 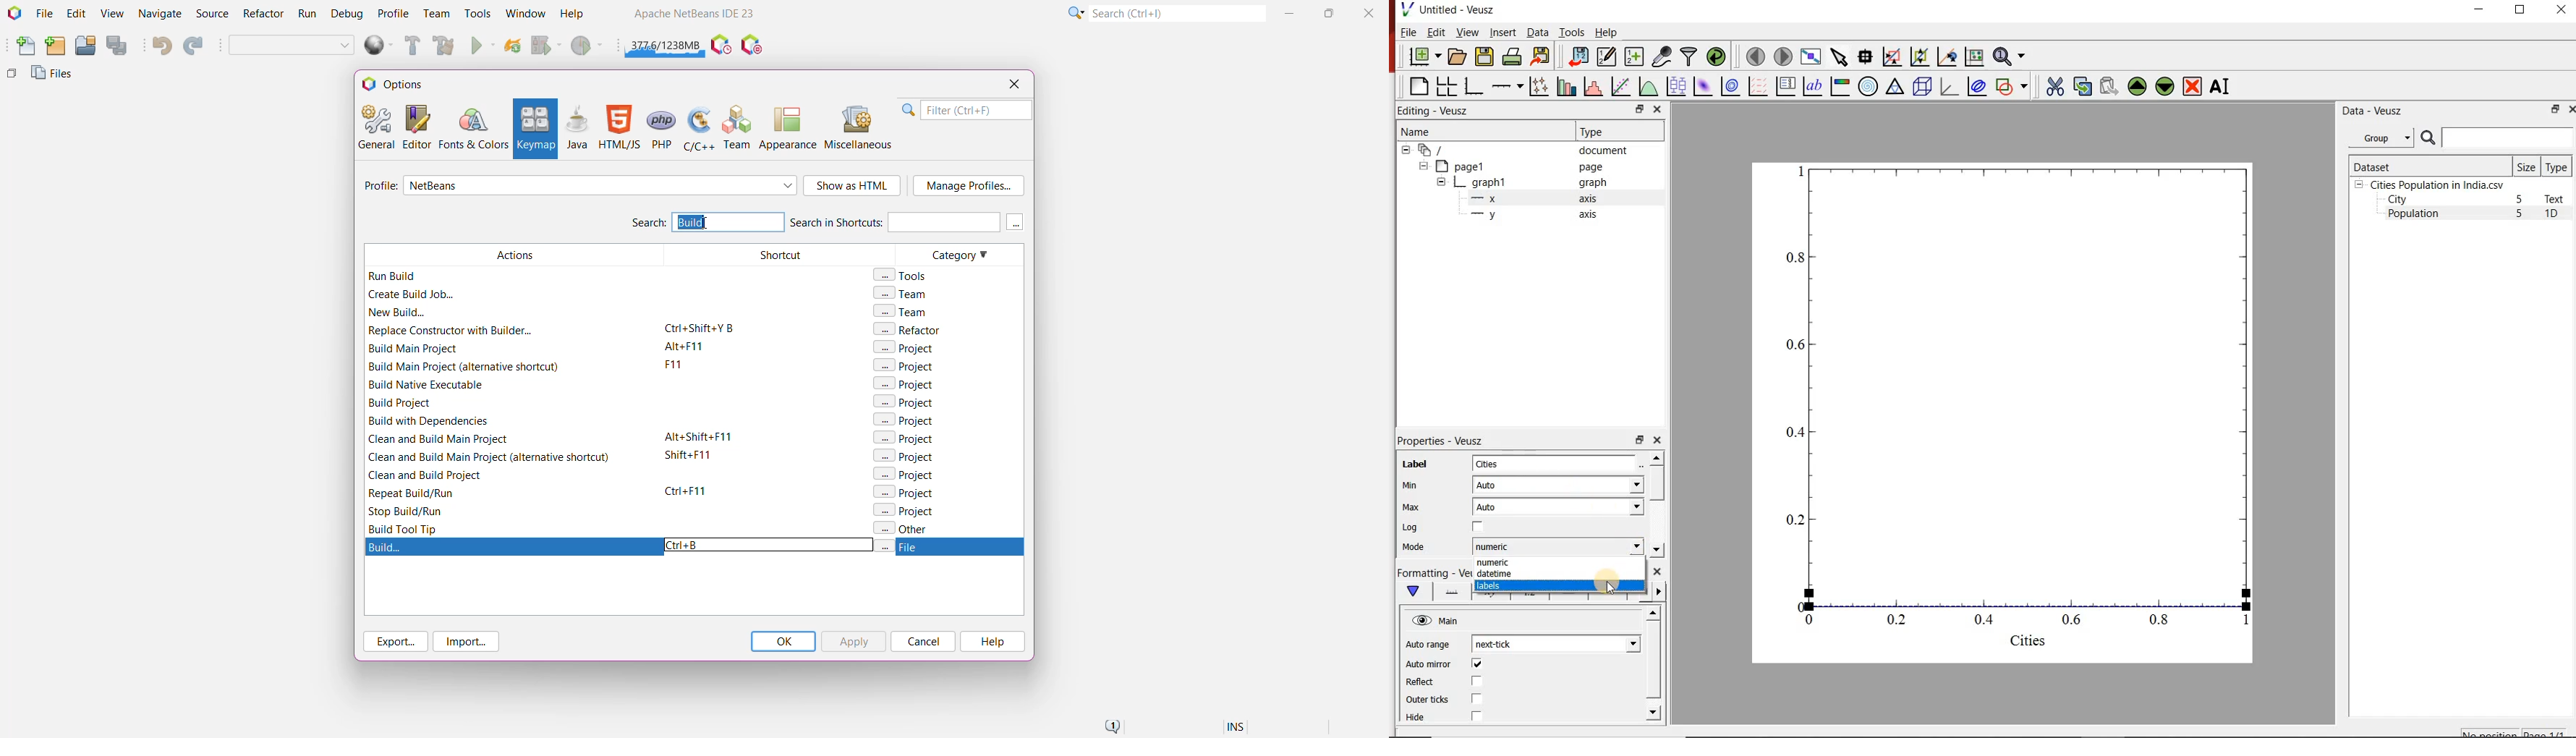 I want to click on Type, so click(x=1618, y=131).